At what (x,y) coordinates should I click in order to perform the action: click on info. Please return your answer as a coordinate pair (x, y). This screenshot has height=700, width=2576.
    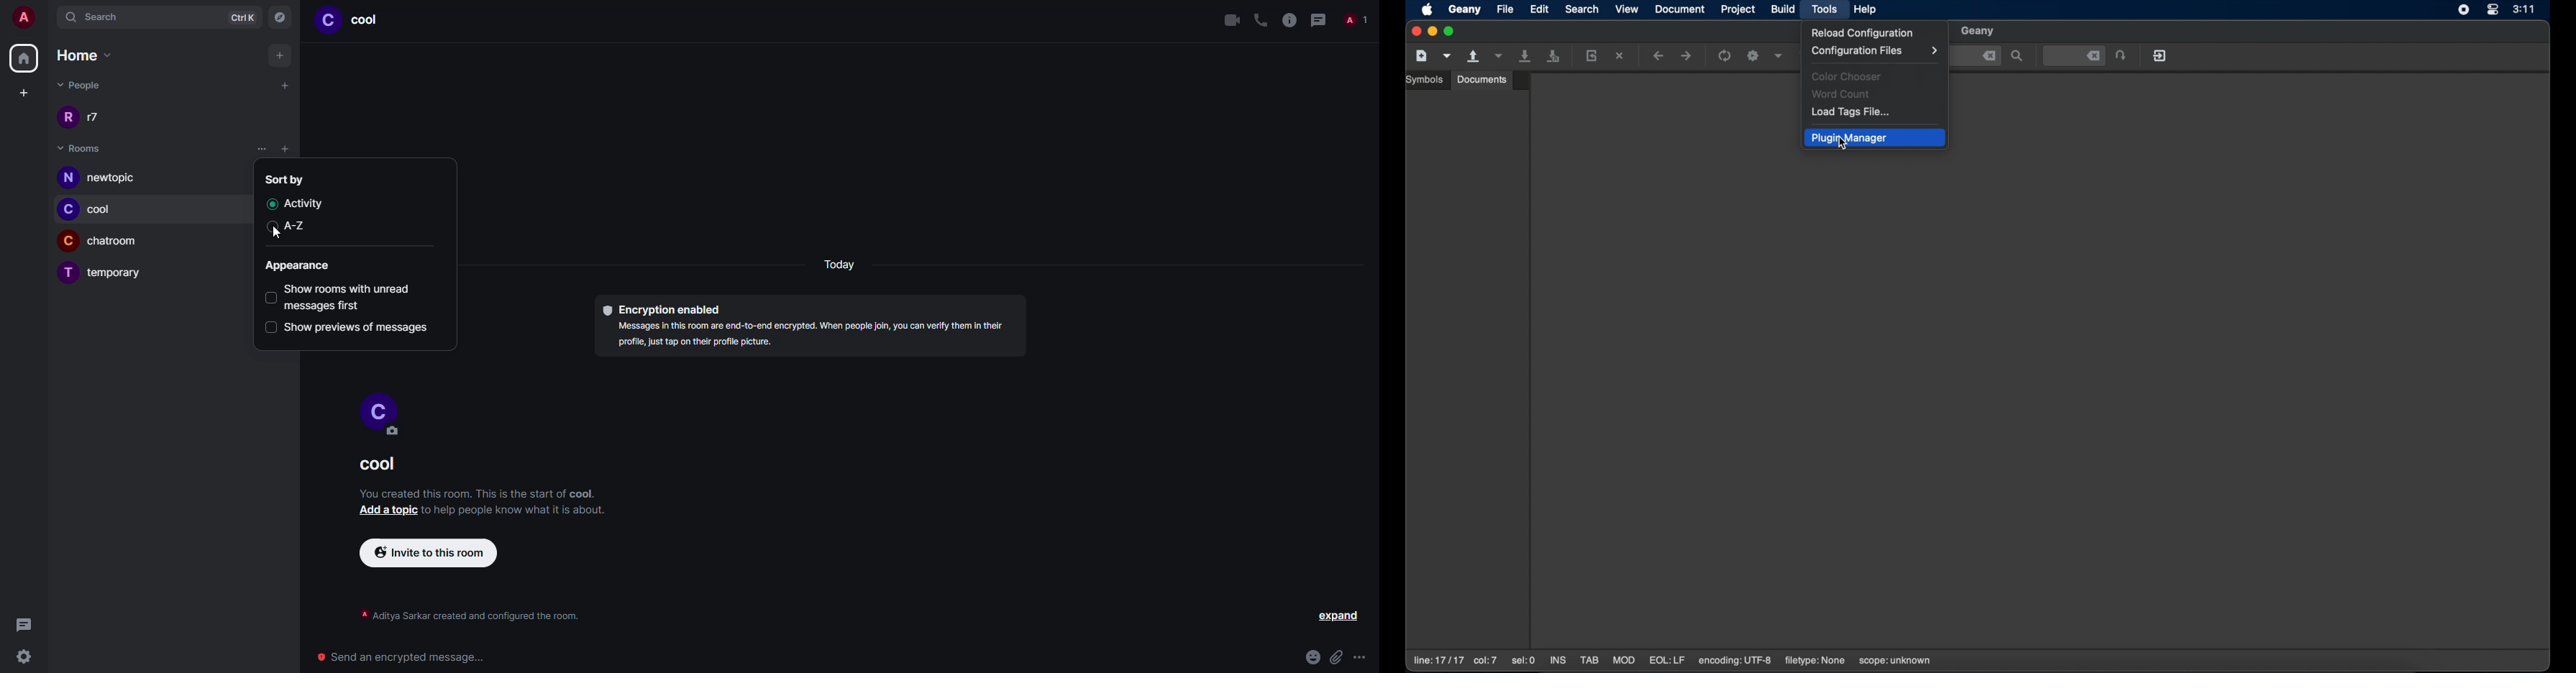
    Looking at the image, I should click on (1287, 19).